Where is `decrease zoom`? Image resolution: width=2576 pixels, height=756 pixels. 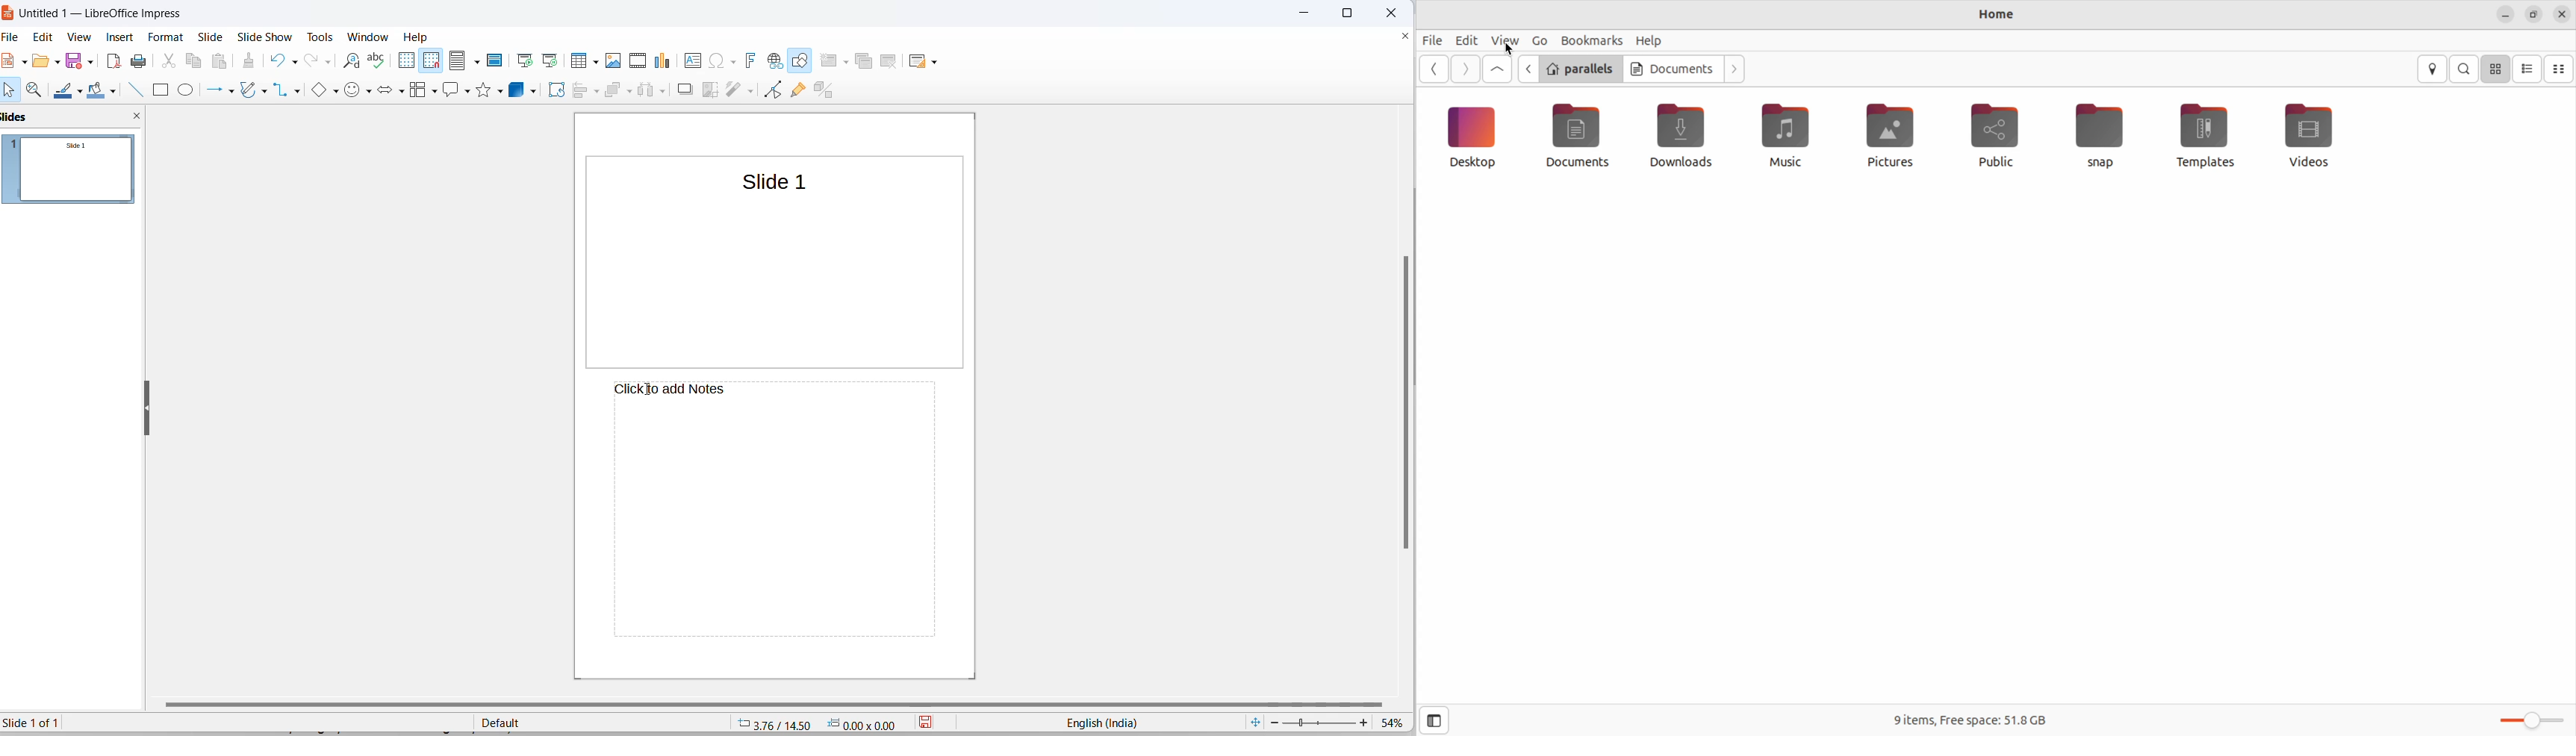 decrease zoom is located at coordinates (1273, 722).